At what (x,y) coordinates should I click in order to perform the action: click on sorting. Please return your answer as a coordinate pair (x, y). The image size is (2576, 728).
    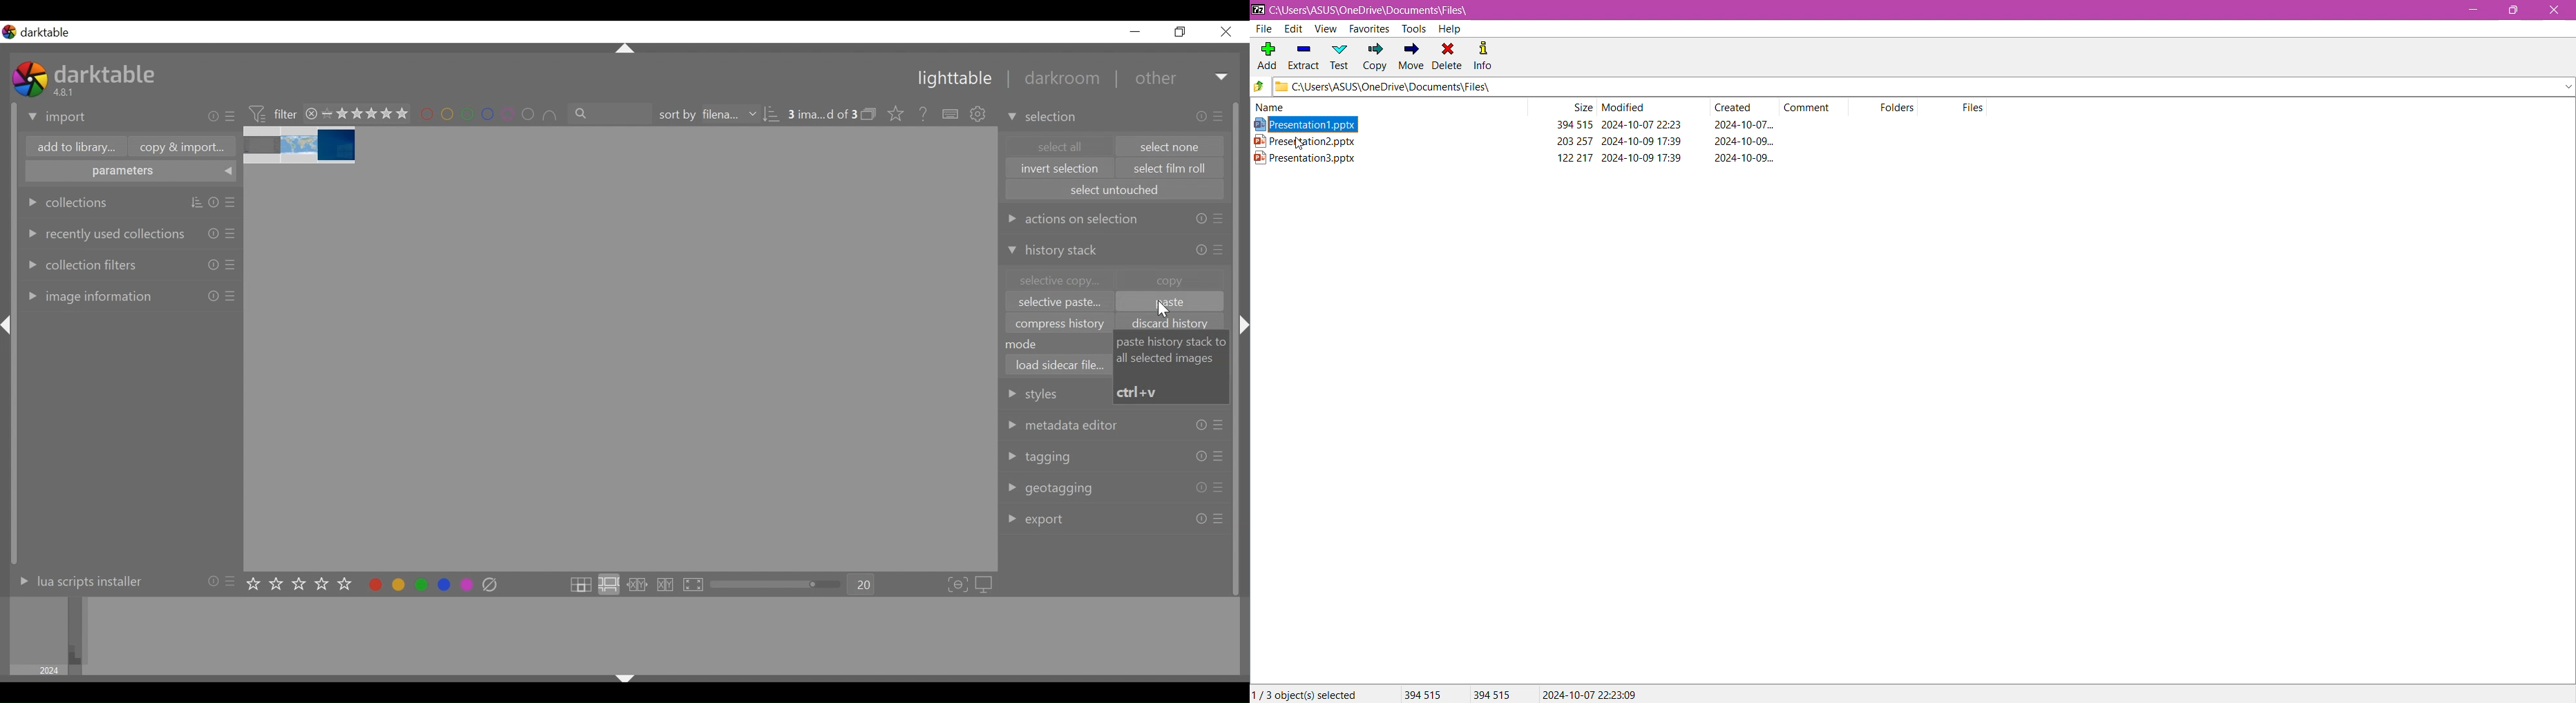
    Looking at the image, I should click on (772, 115).